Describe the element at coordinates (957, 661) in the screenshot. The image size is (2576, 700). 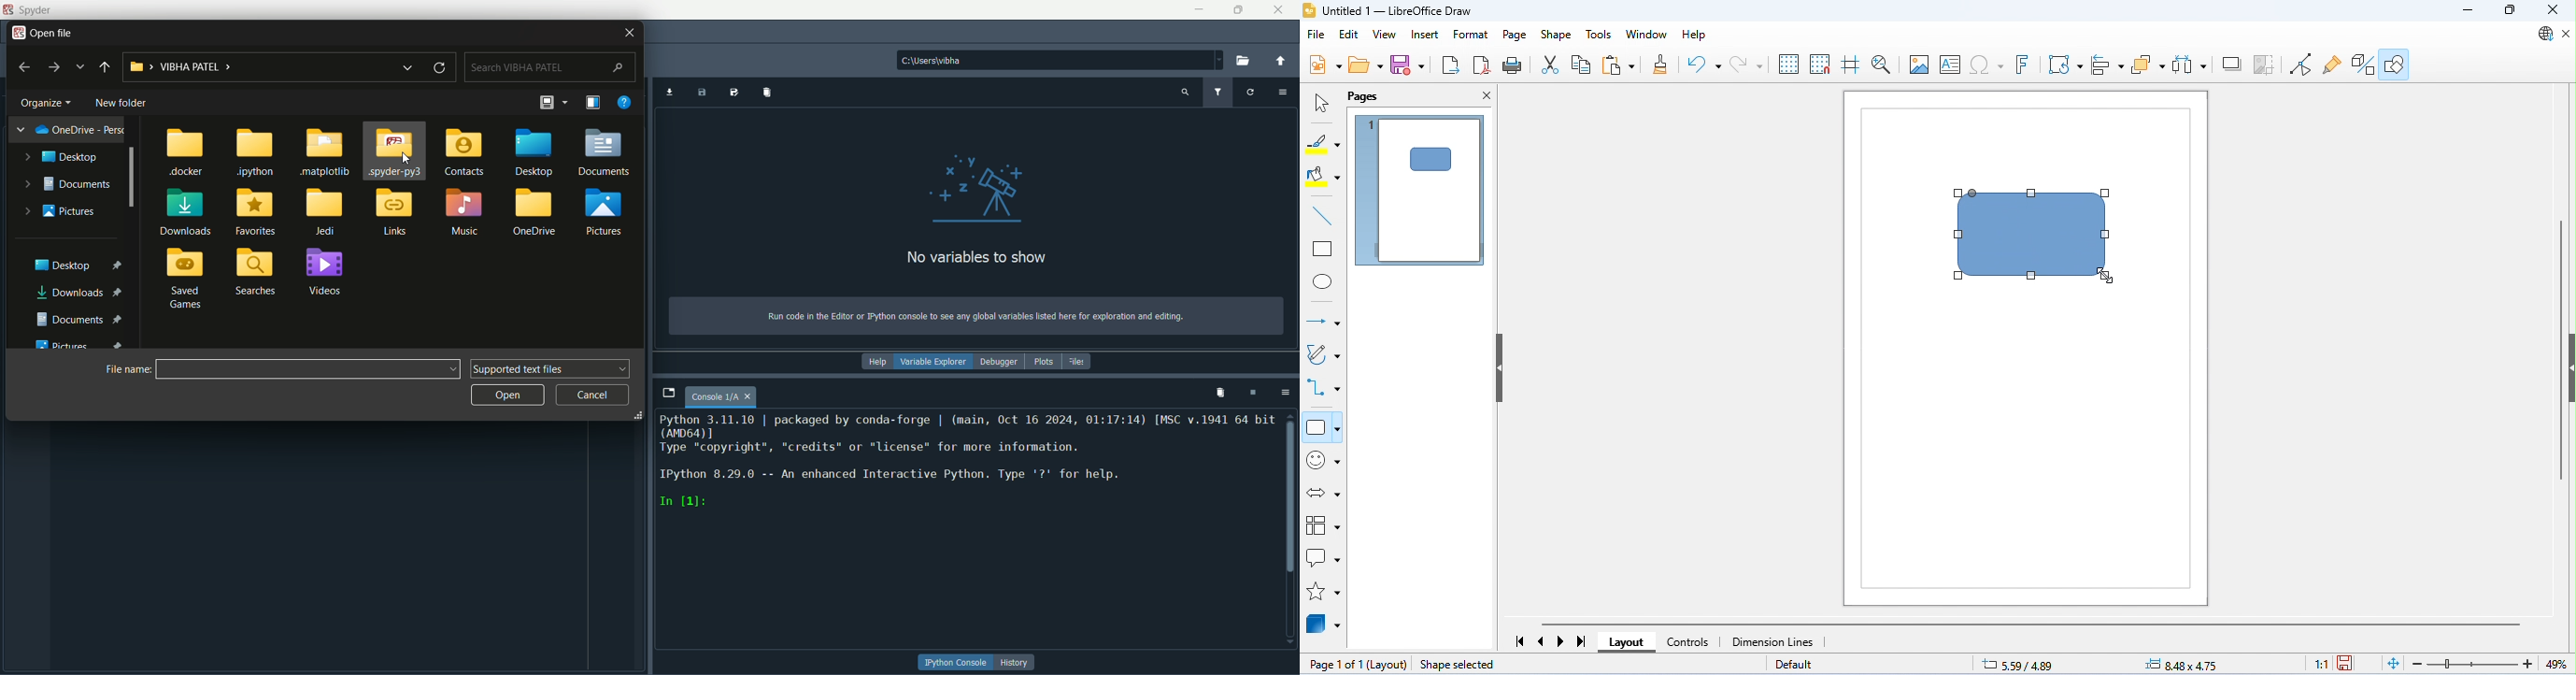
I see `button` at that location.